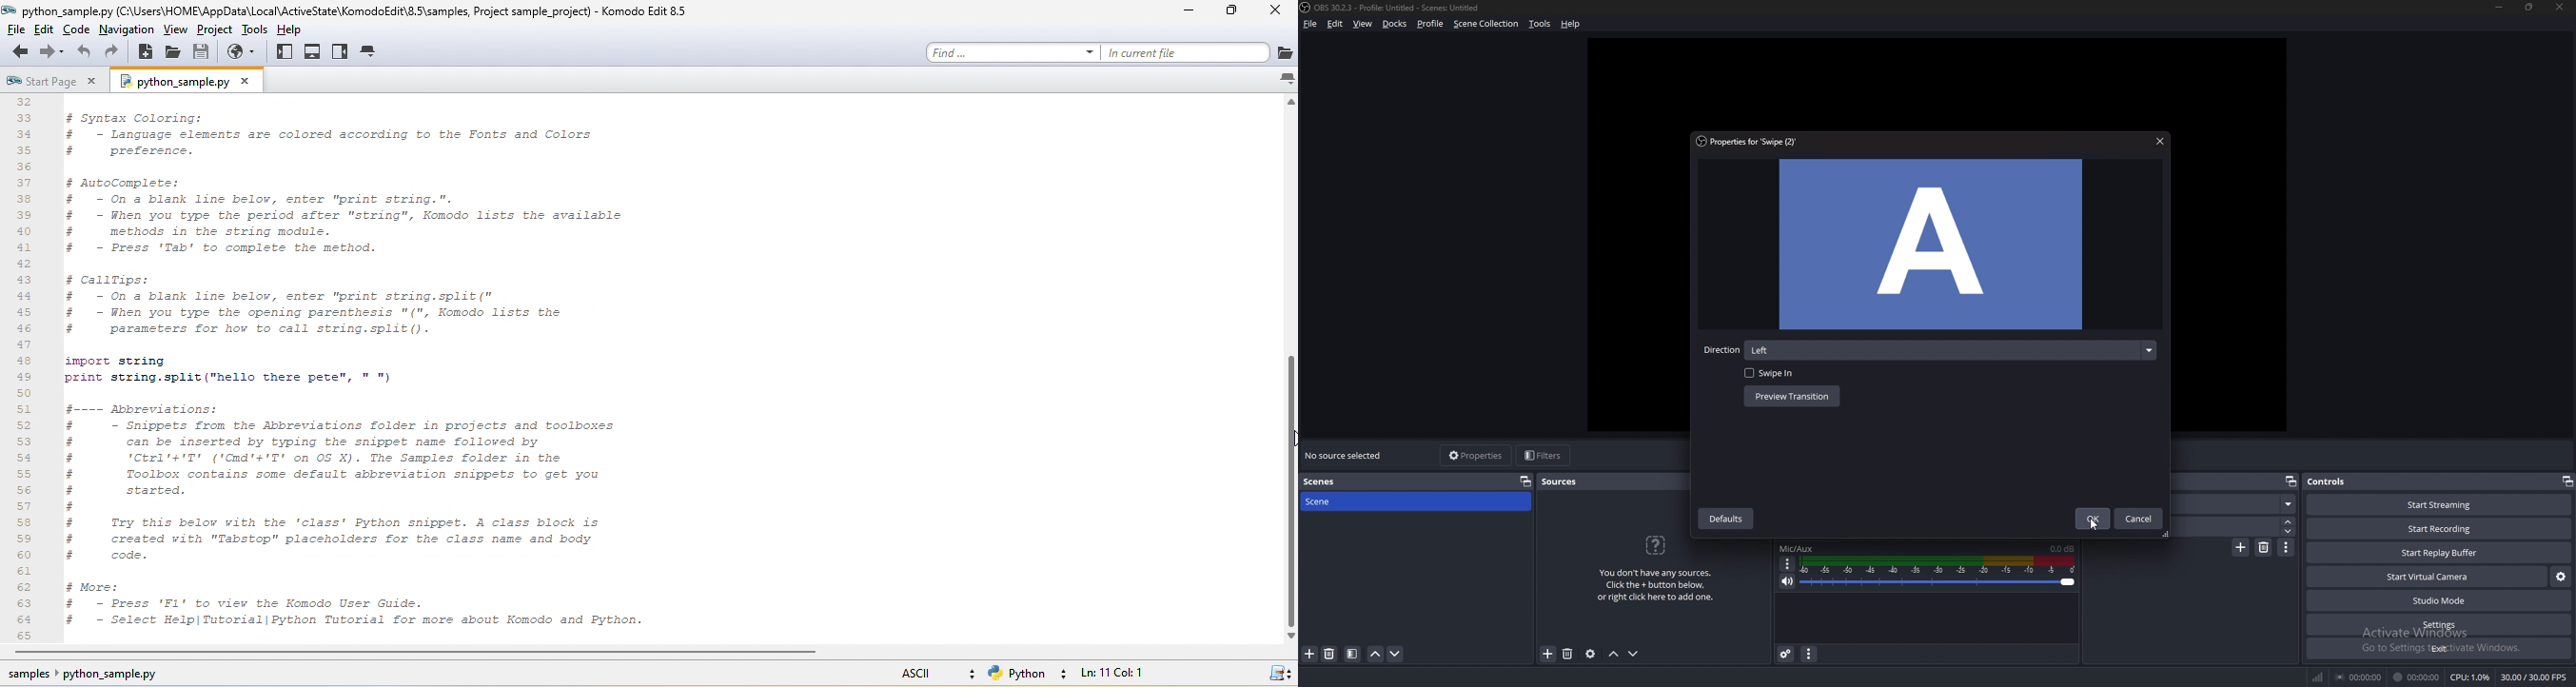 This screenshot has height=700, width=2576. What do you see at coordinates (2427, 576) in the screenshot?
I see `start virtual camera` at bounding box center [2427, 576].